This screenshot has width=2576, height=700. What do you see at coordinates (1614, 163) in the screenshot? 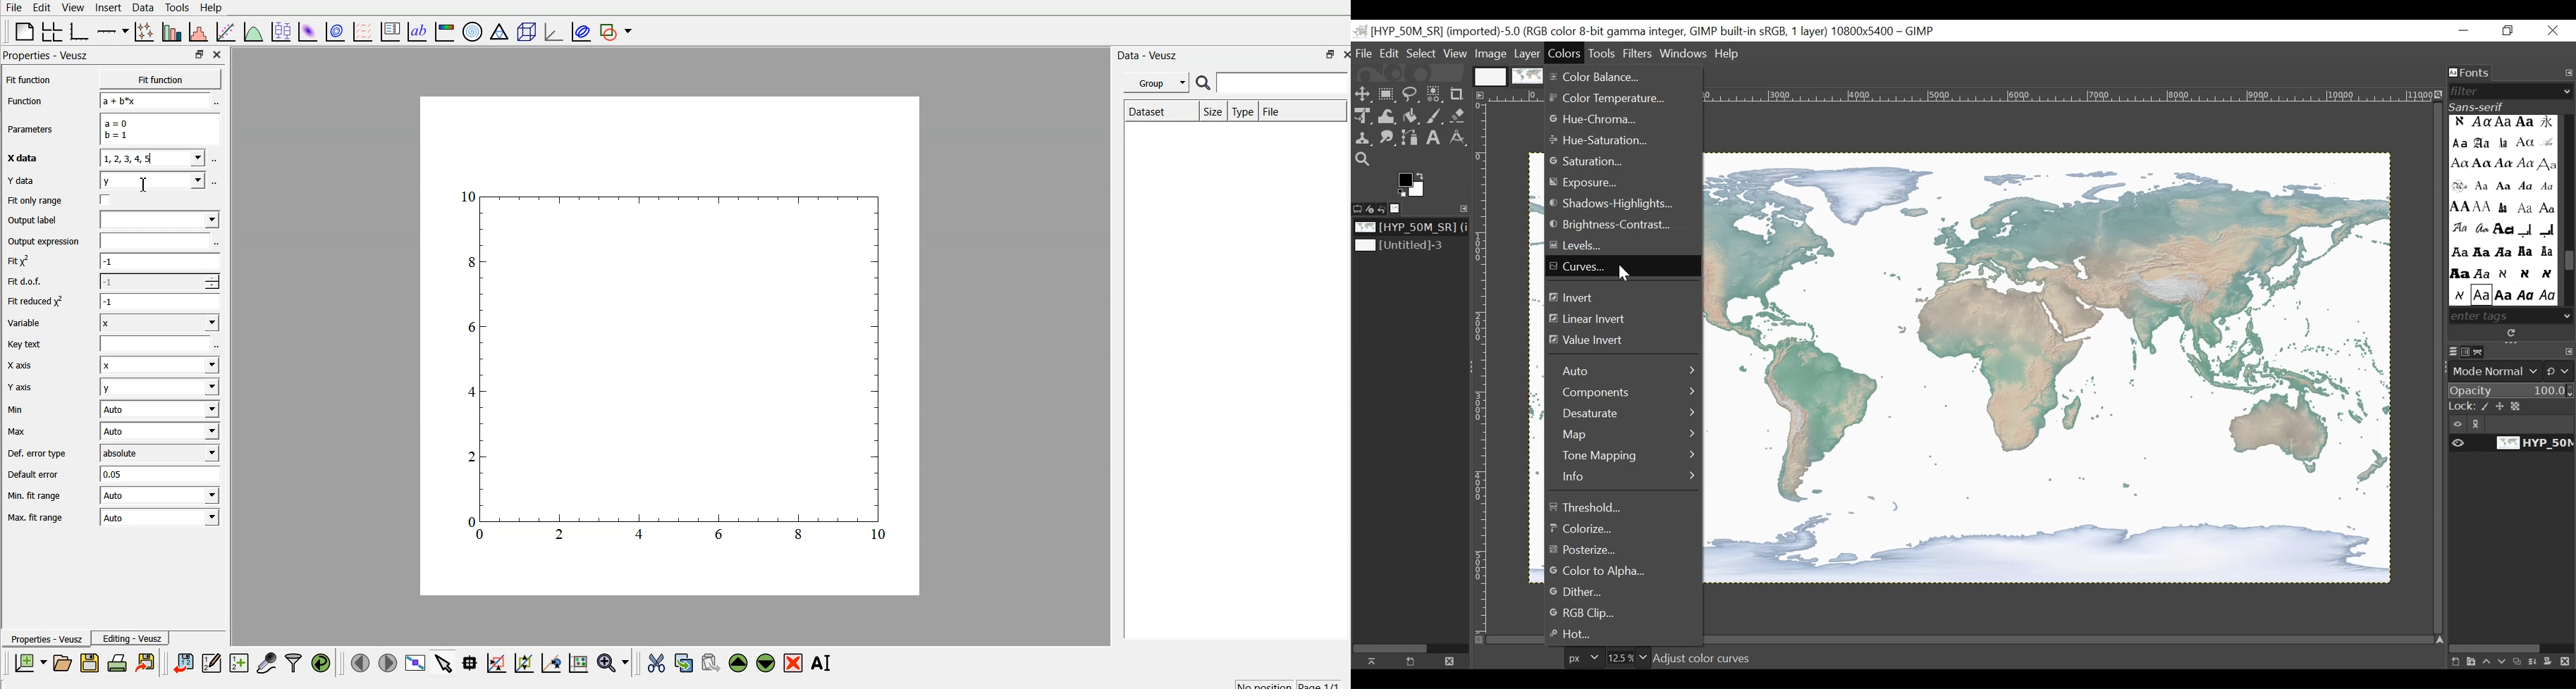
I see `Saturation` at bounding box center [1614, 163].